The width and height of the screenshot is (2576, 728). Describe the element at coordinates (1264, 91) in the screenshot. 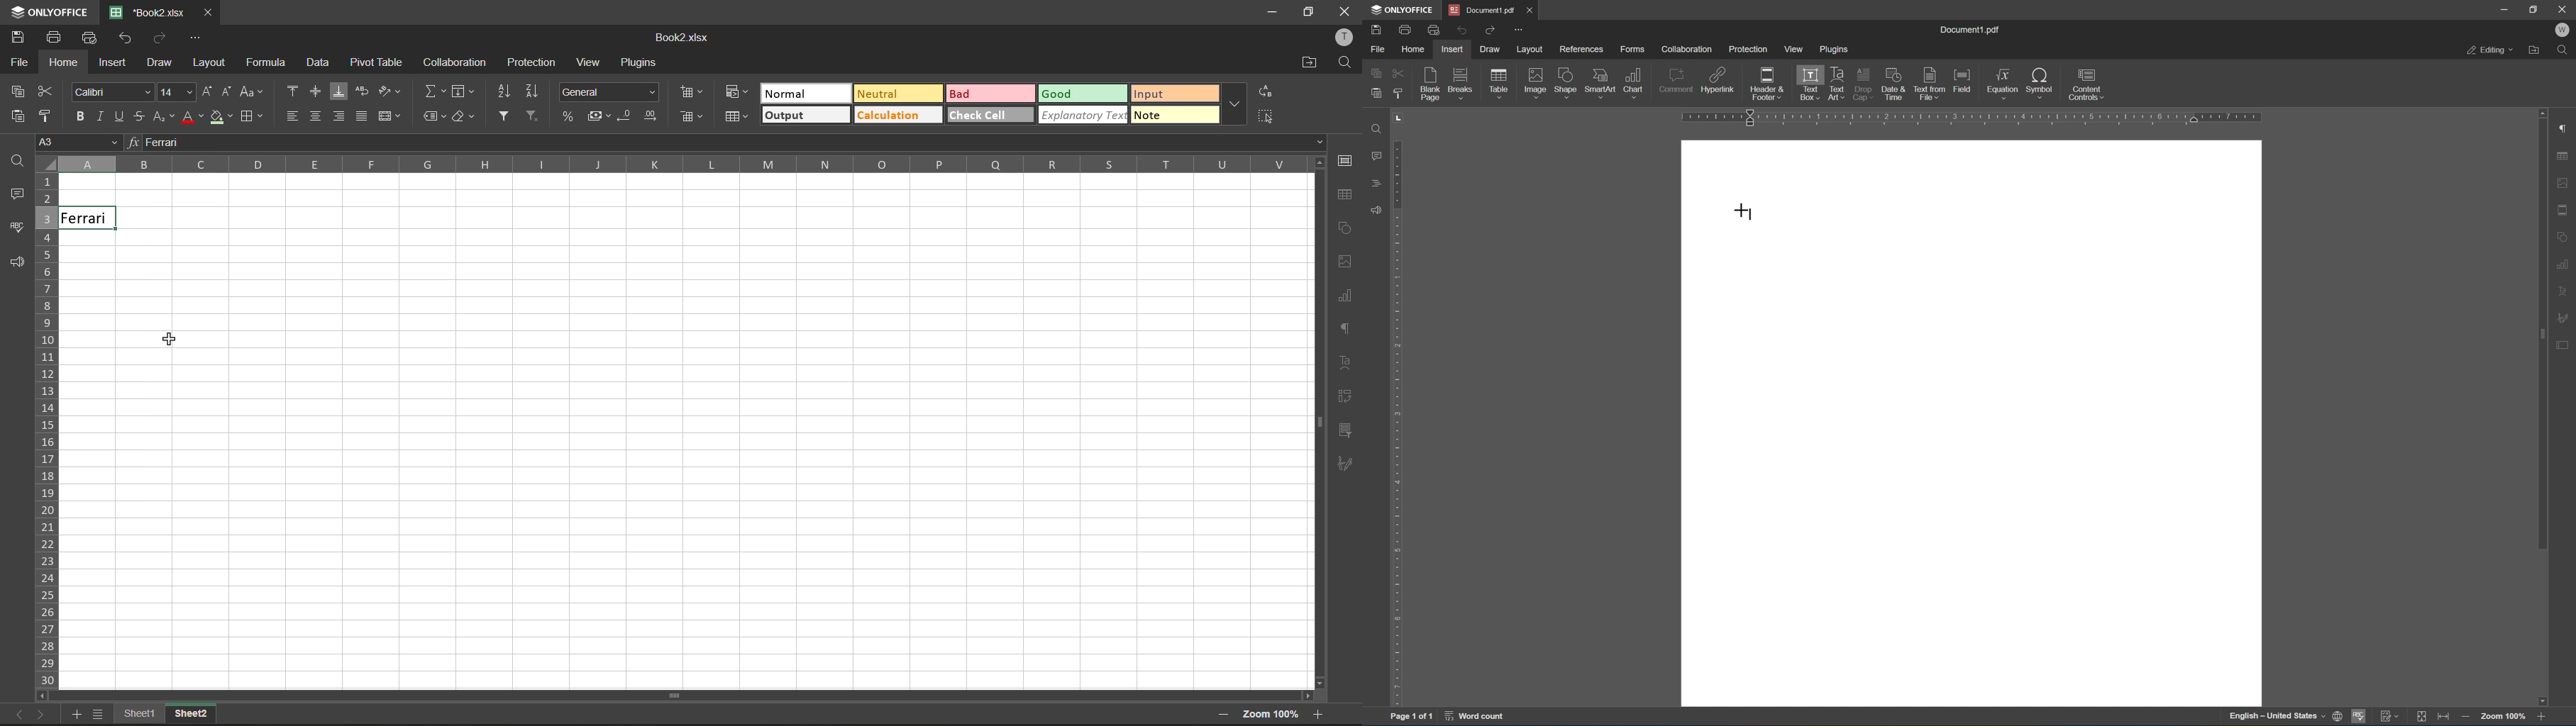

I see `replace` at that location.